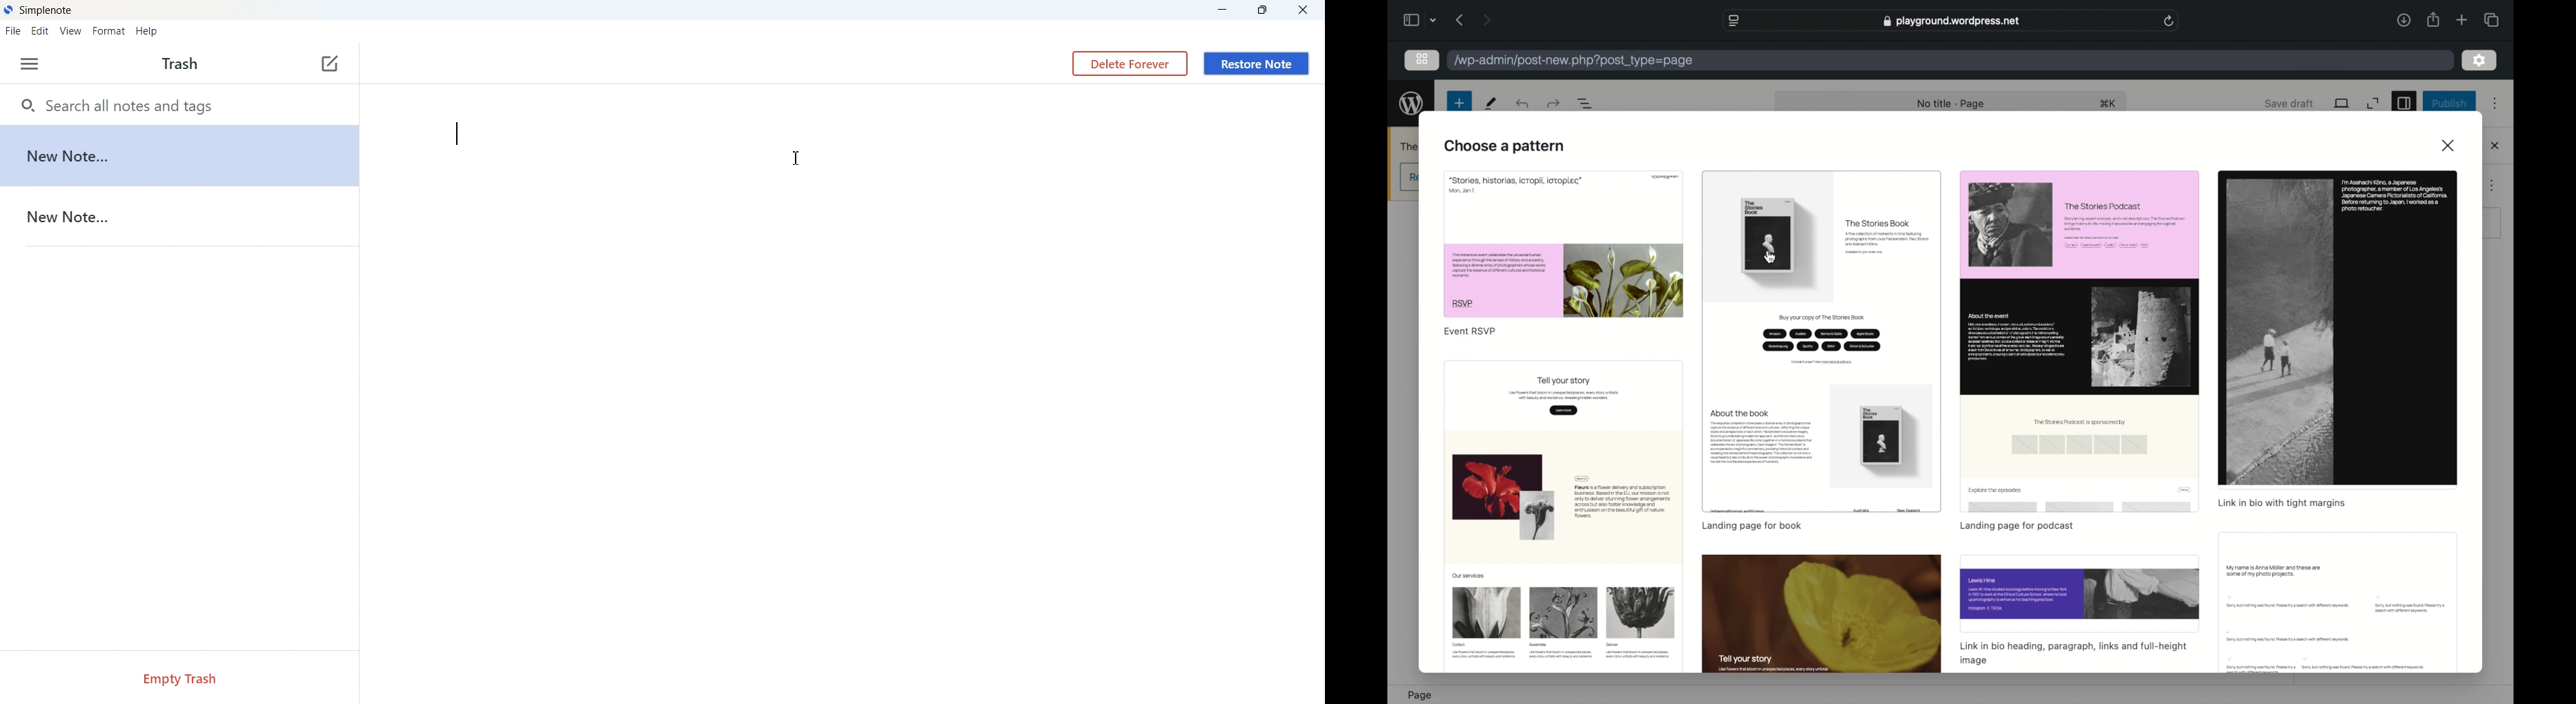 The image size is (2576, 728). I want to click on website settings, so click(1734, 21).